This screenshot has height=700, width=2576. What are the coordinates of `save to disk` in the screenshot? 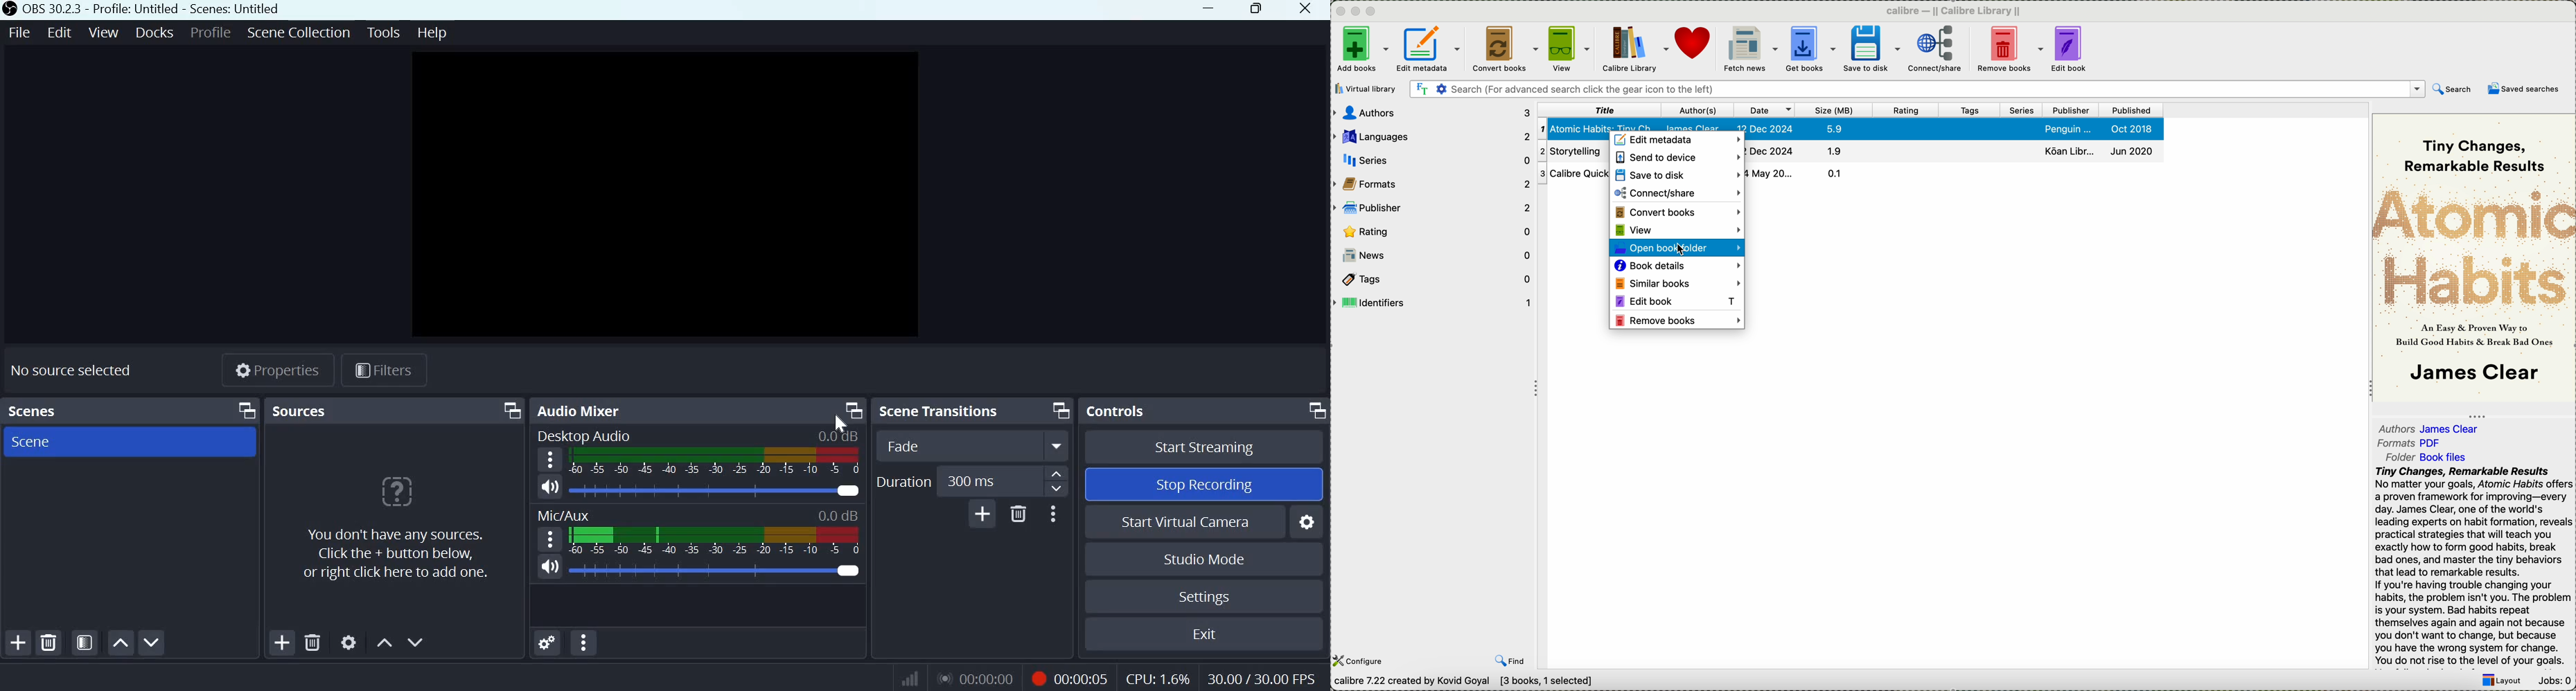 It's located at (1871, 49).